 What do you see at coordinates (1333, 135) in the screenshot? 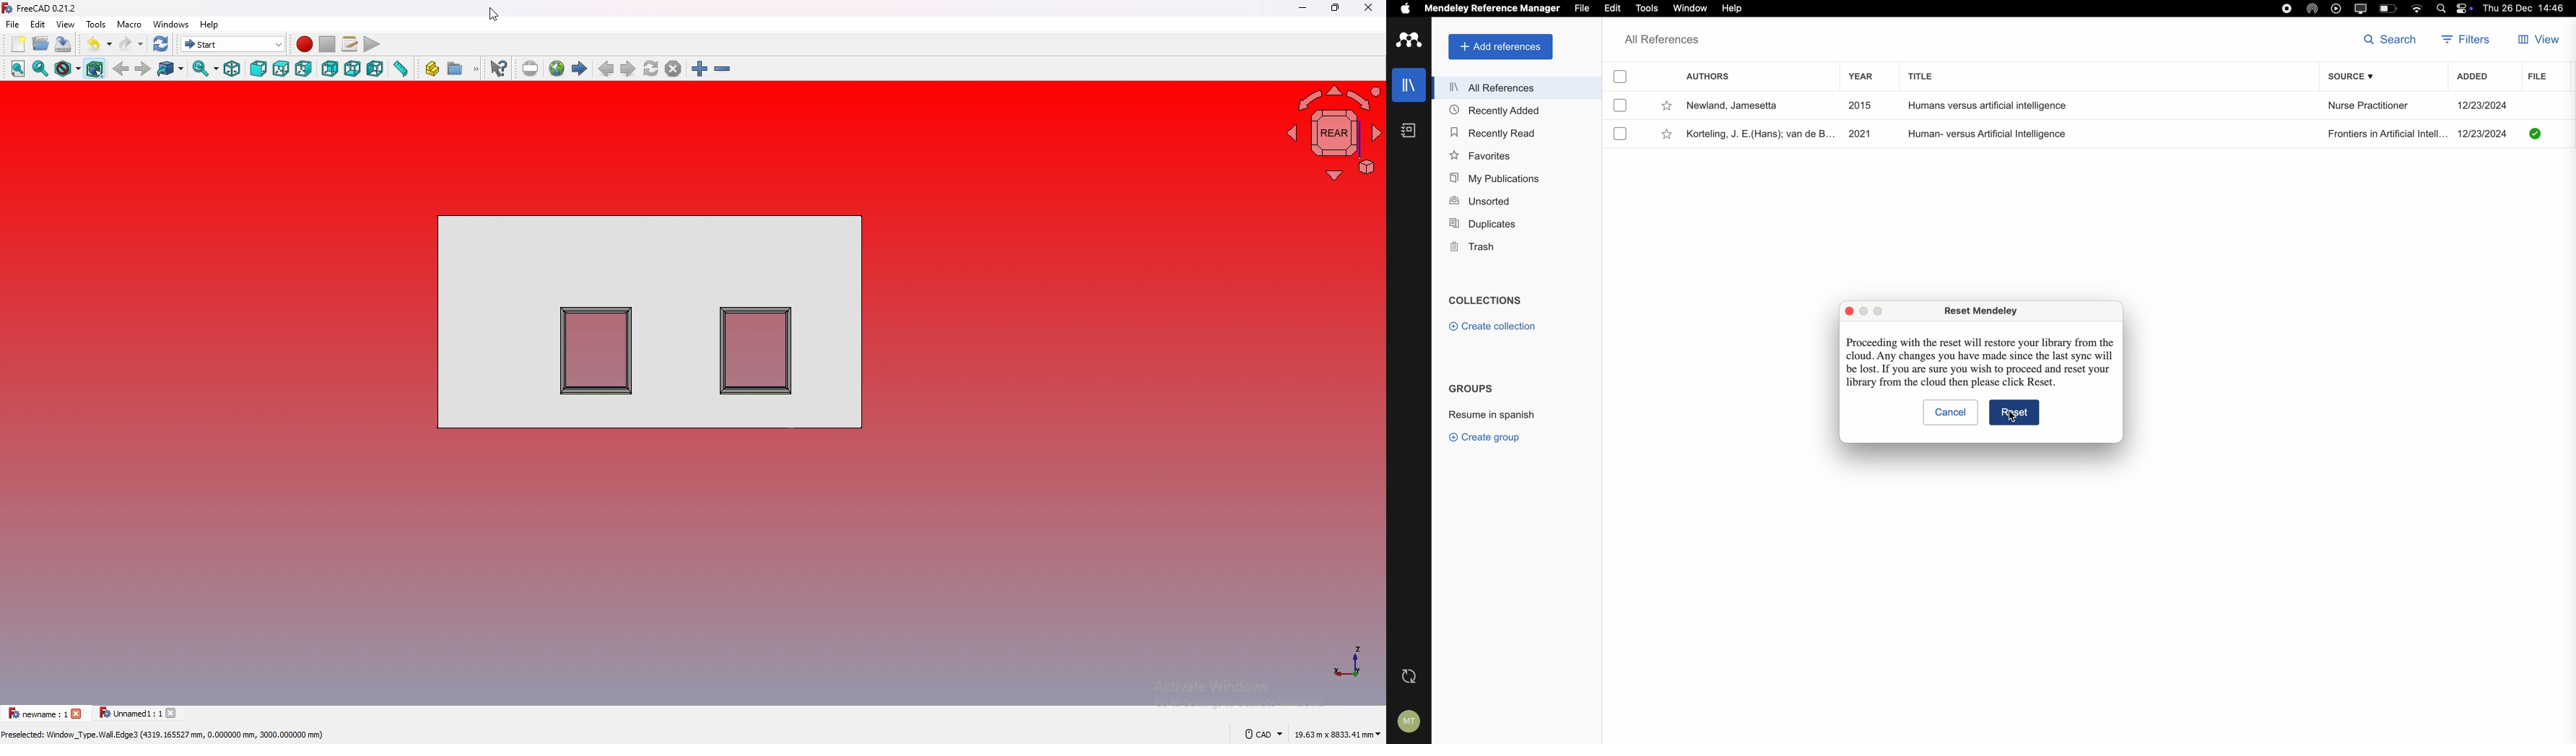
I see `navigating cube` at bounding box center [1333, 135].